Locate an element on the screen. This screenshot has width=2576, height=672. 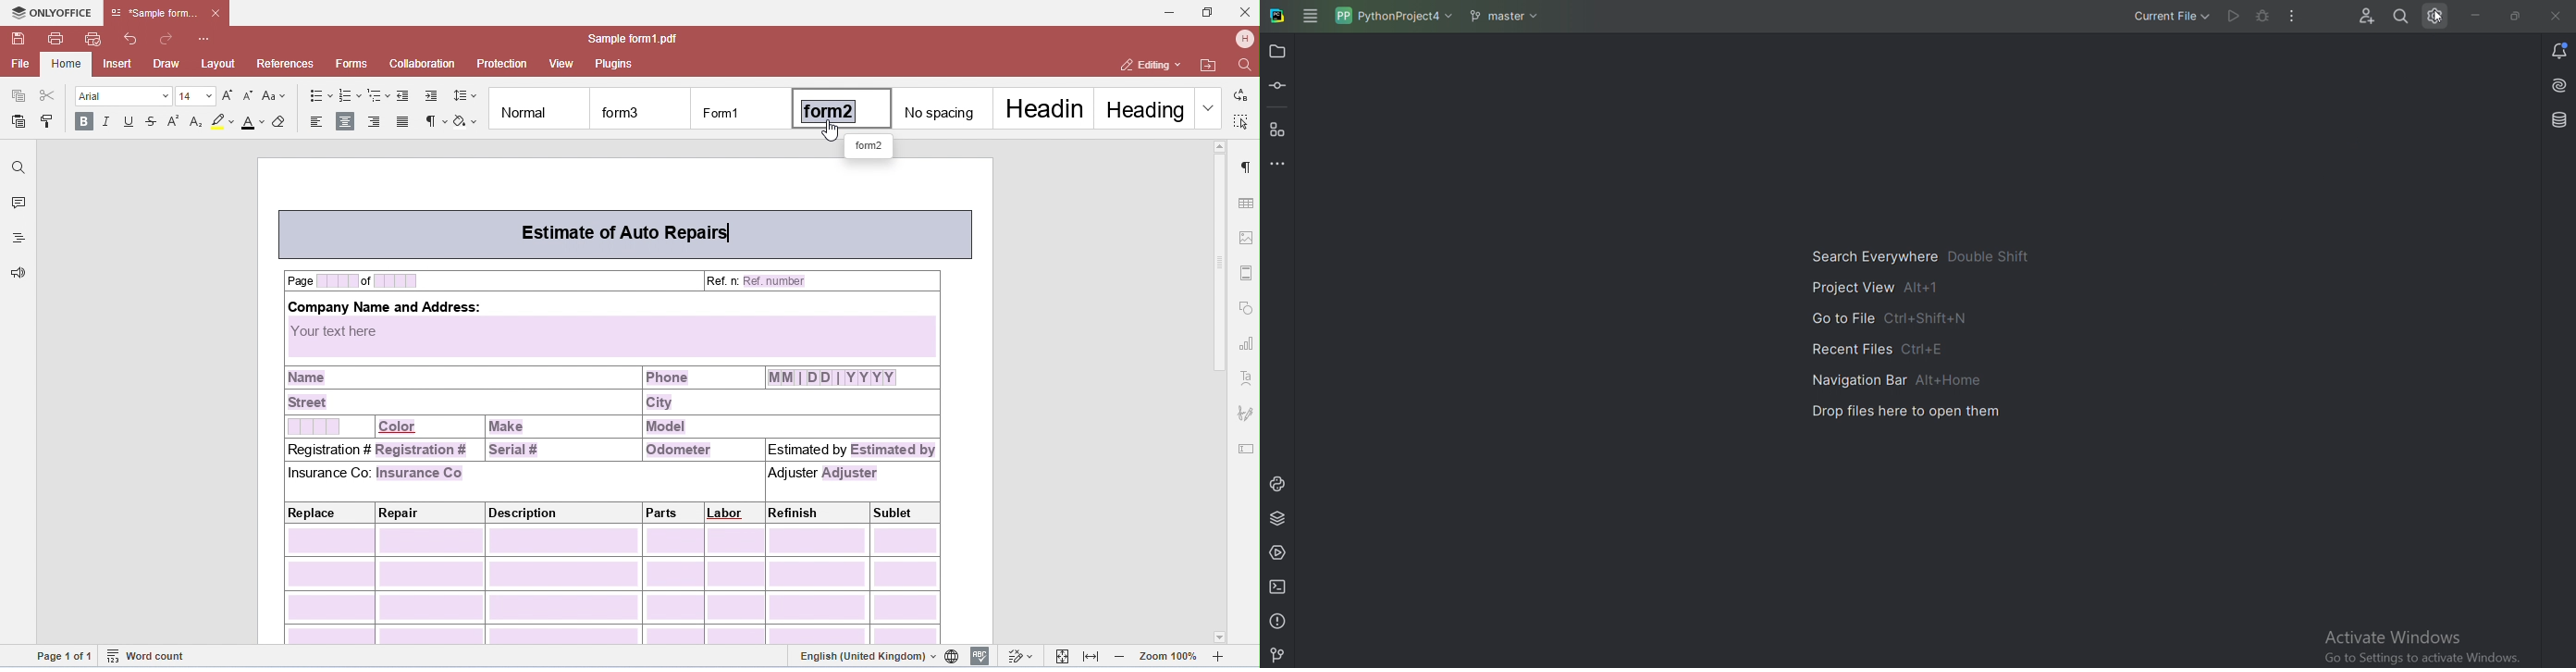
minimize  is located at coordinates (2476, 14).